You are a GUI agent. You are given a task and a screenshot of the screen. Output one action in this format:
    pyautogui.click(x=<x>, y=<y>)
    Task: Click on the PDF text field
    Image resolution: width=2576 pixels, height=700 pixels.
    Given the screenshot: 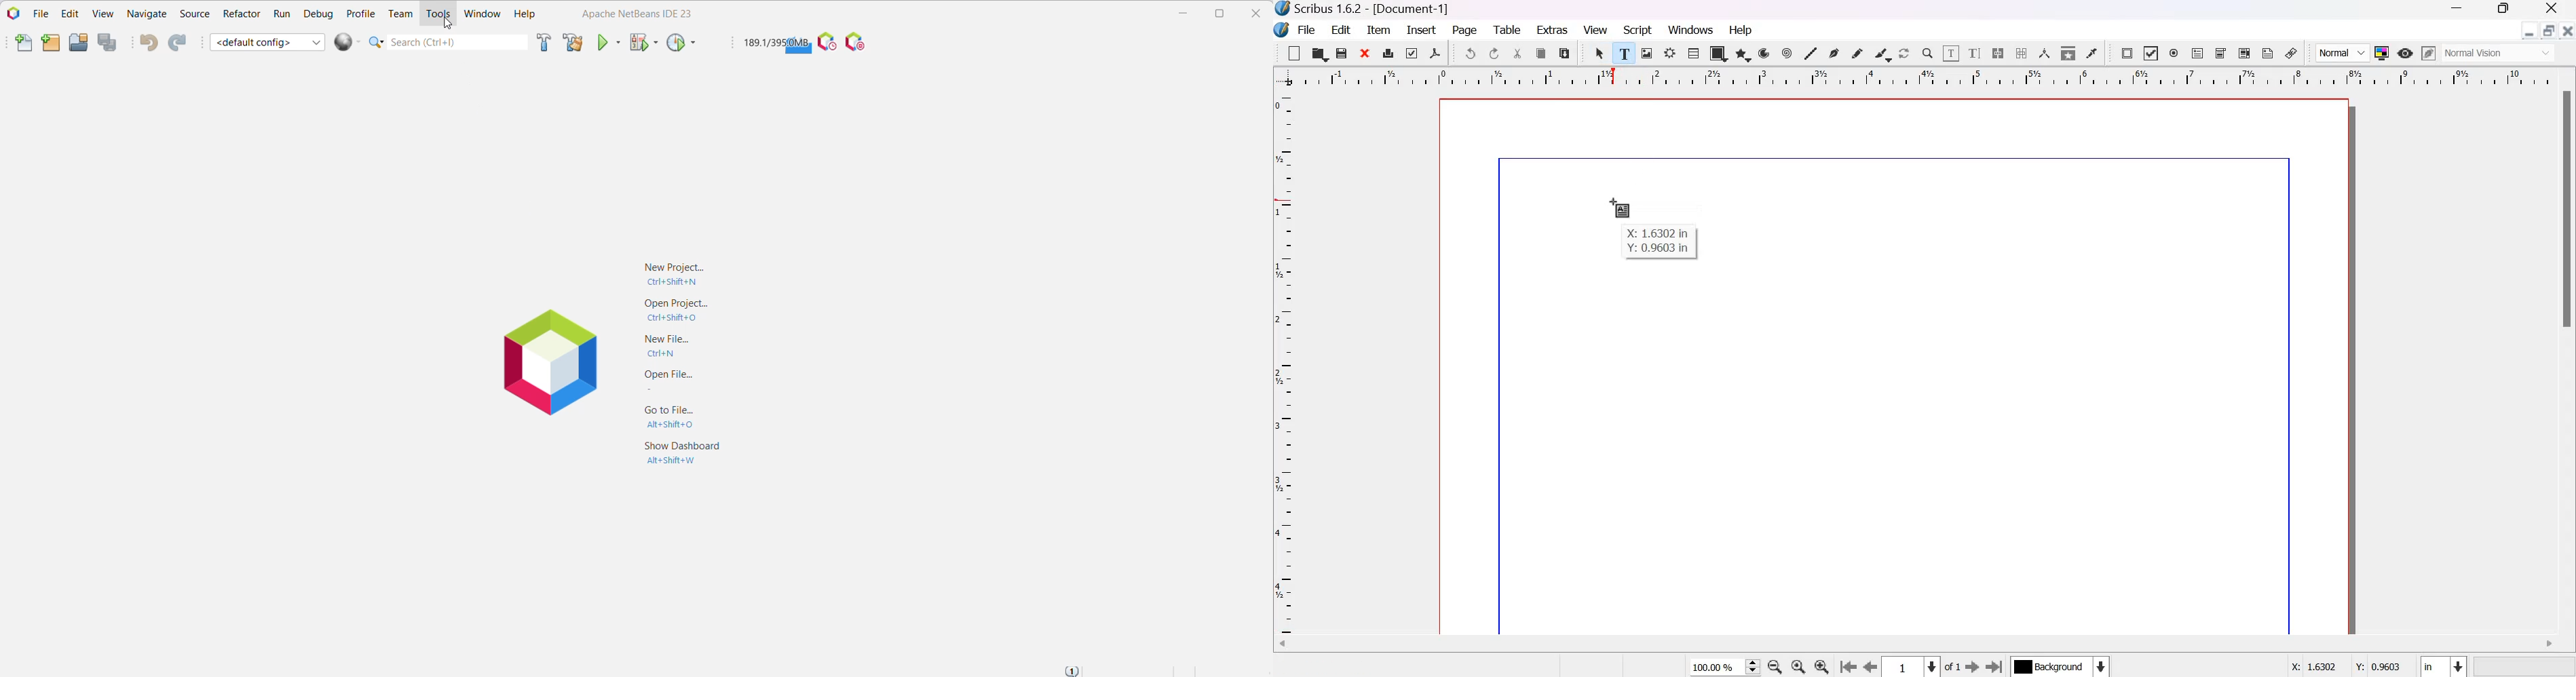 What is the action you would take?
    pyautogui.click(x=2197, y=54)
    